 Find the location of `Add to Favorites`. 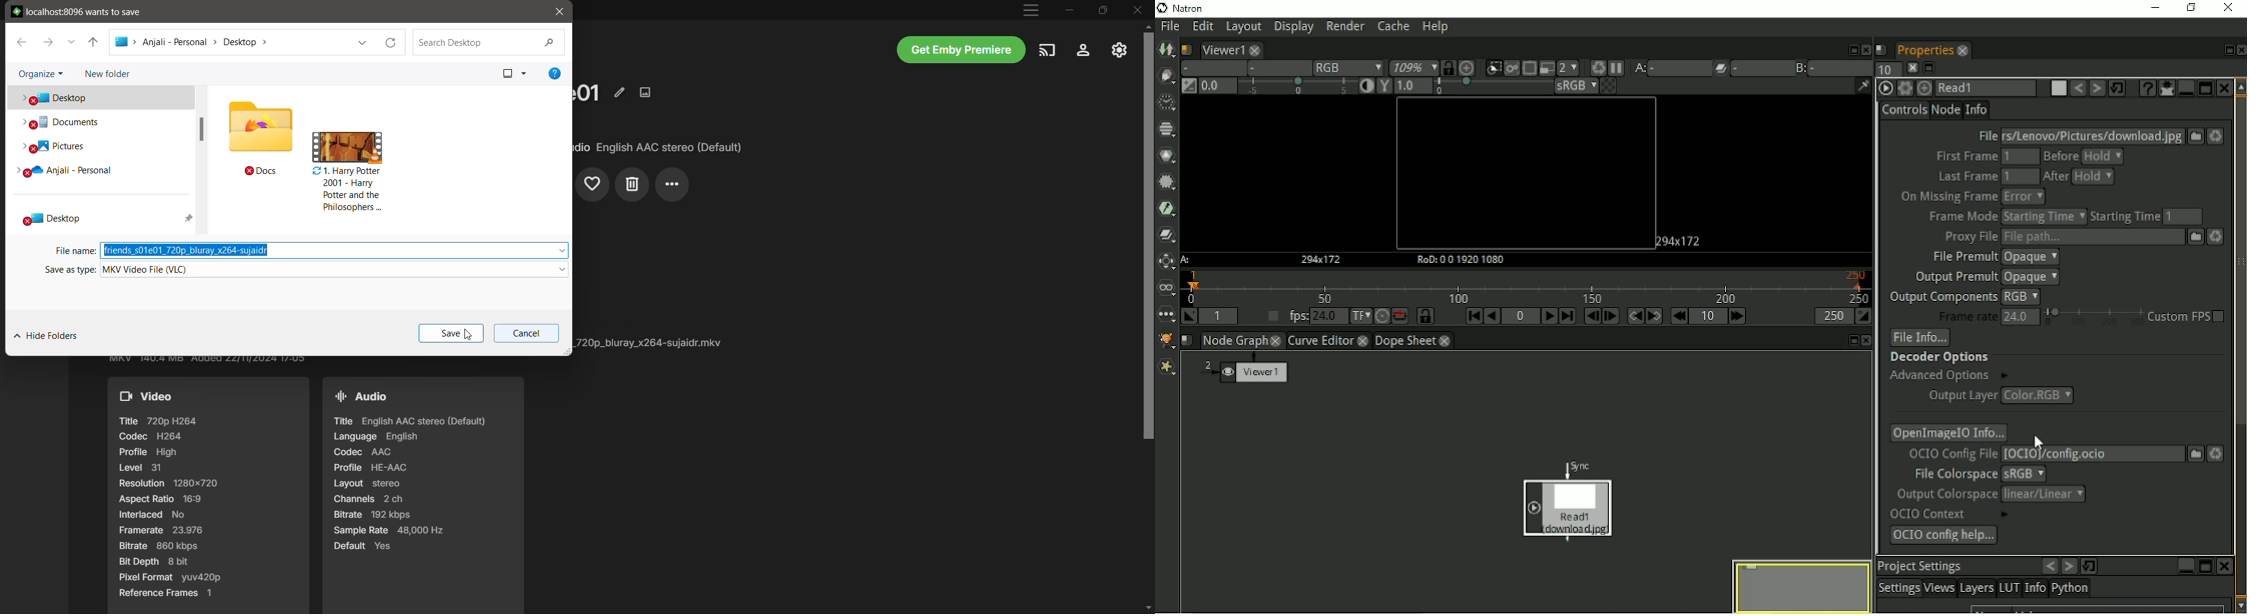

Add to Favorites is located at coordinates (594, 185).